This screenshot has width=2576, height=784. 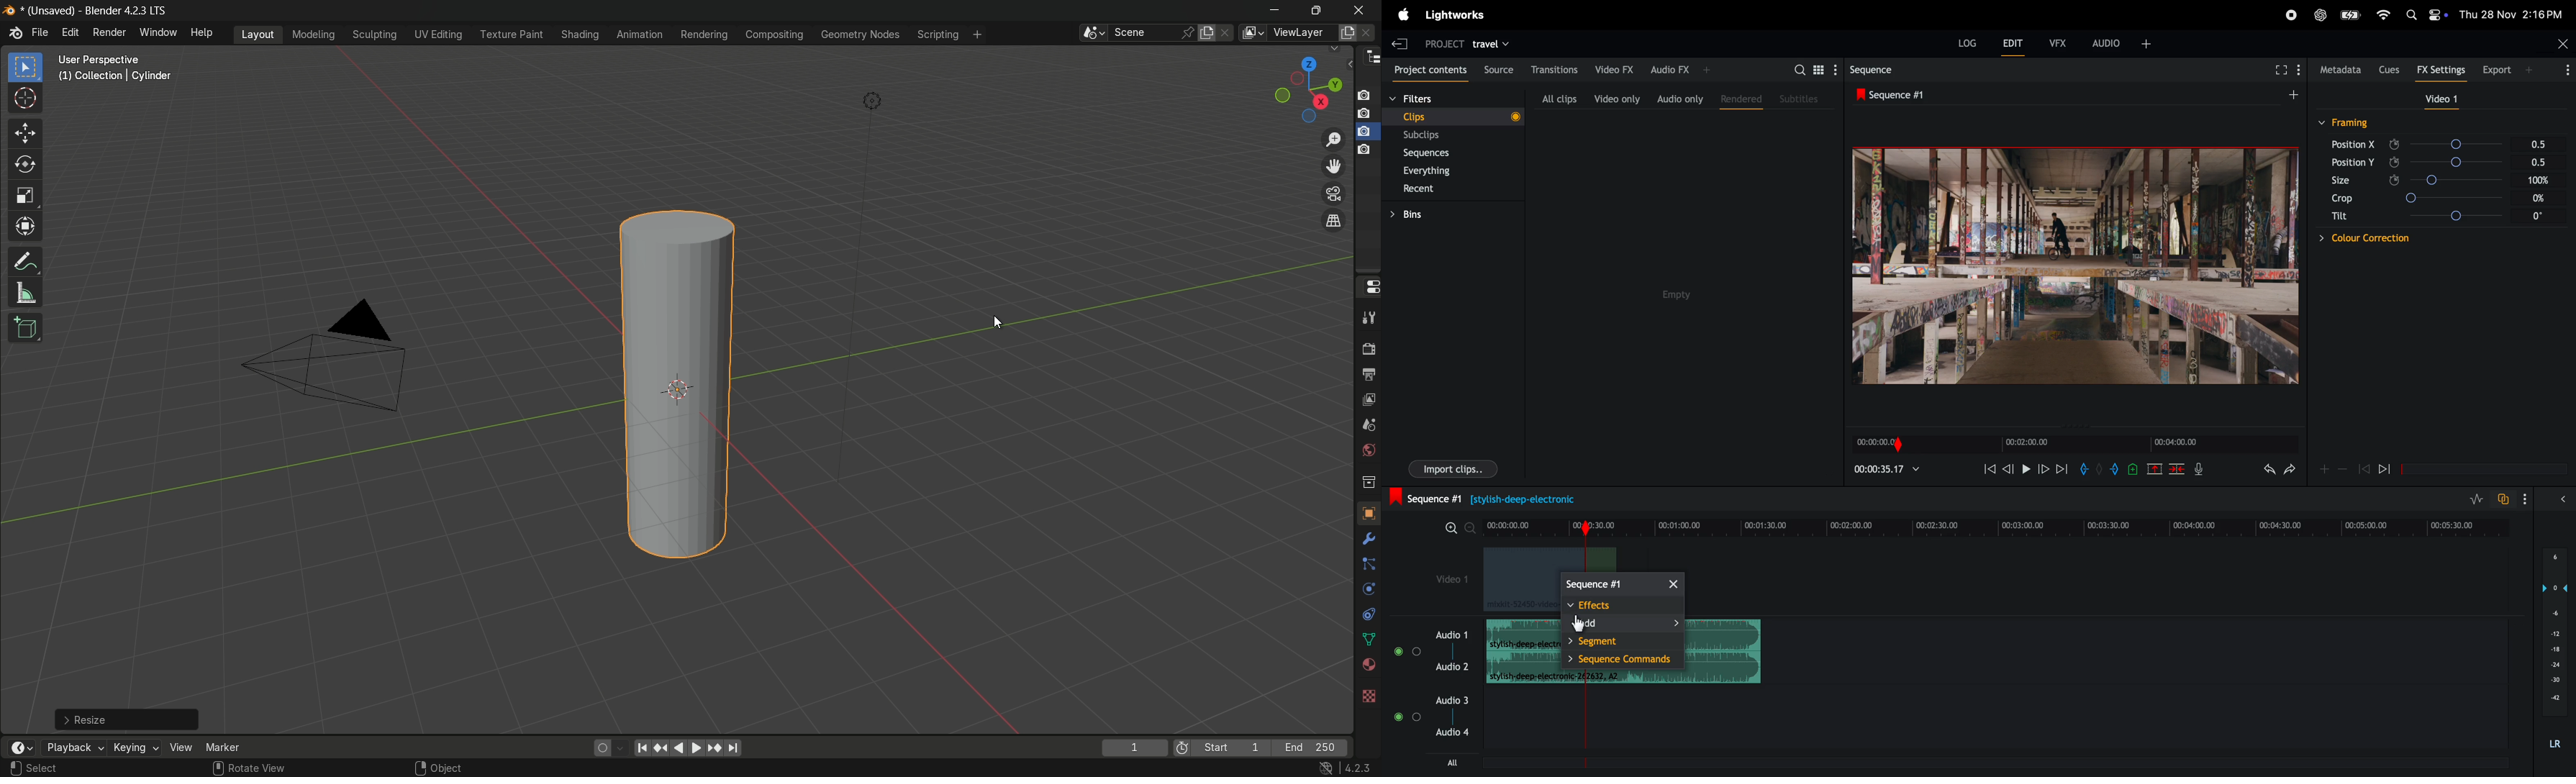 What do you see at coordinates (1577, 625) in the screenshot?
I see `cursor` at bounding box center [1577, 625].